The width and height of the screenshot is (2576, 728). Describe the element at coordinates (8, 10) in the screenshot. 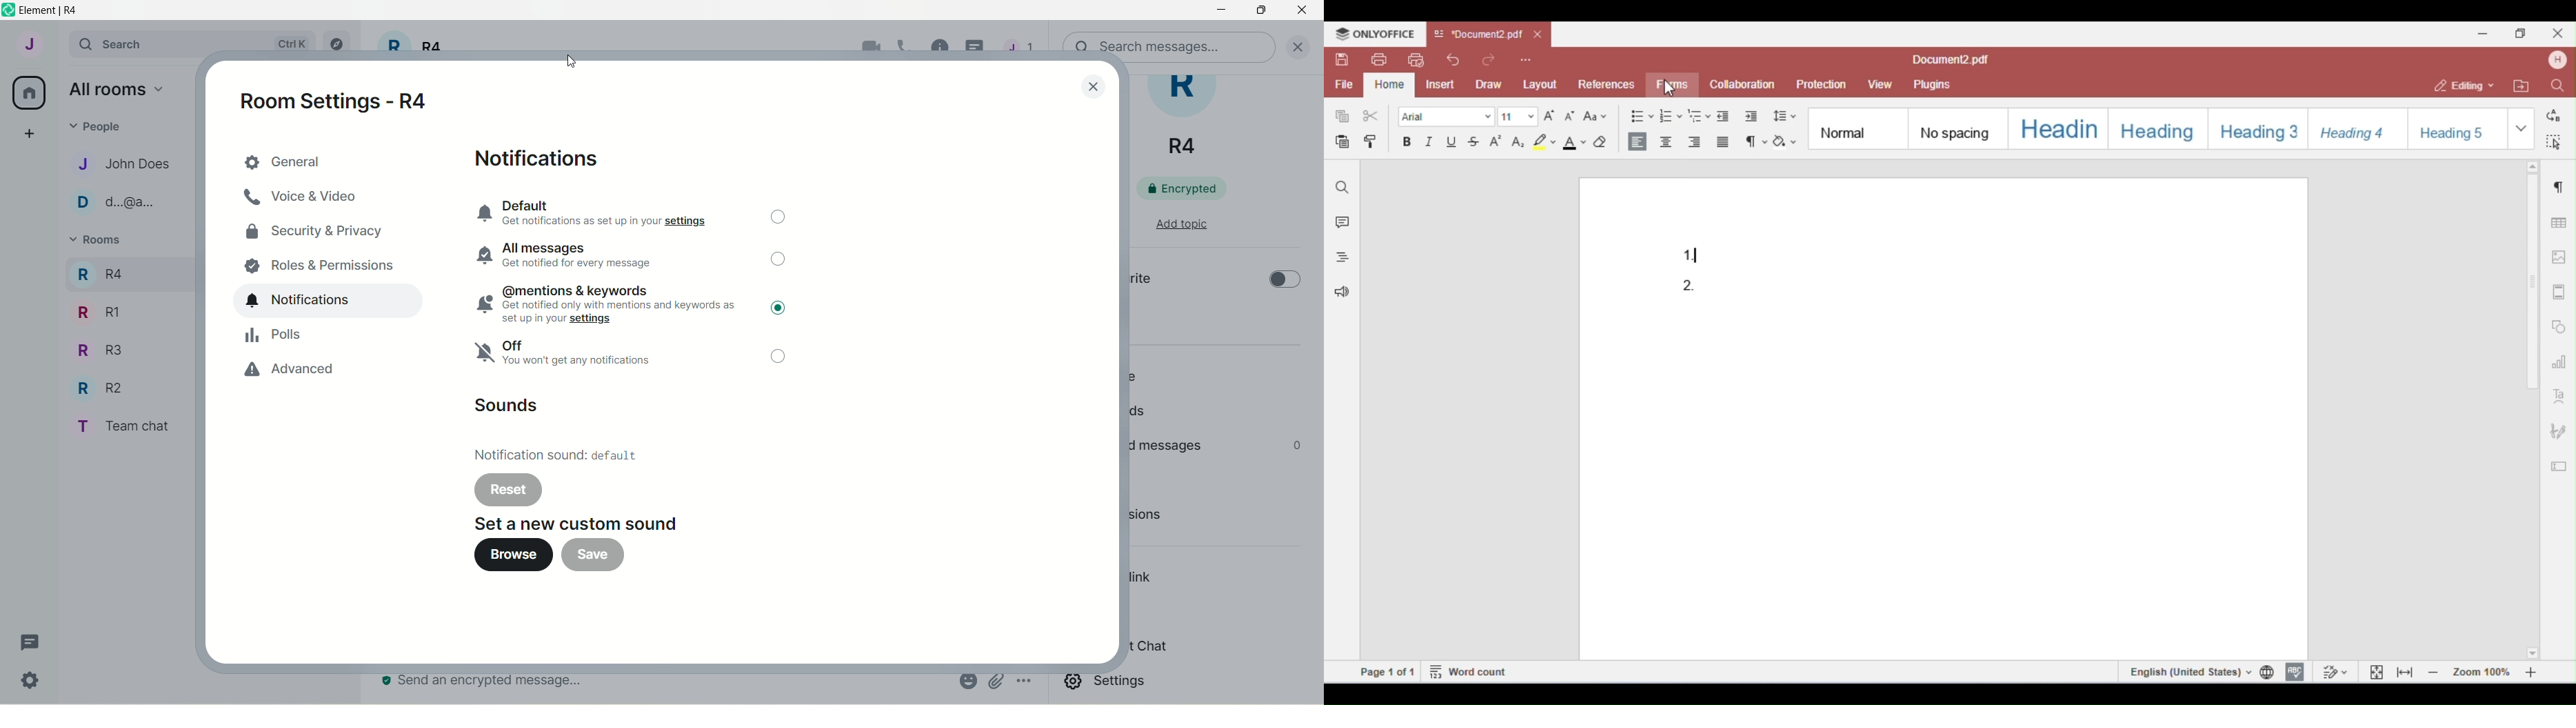

I see `logo` at that location.